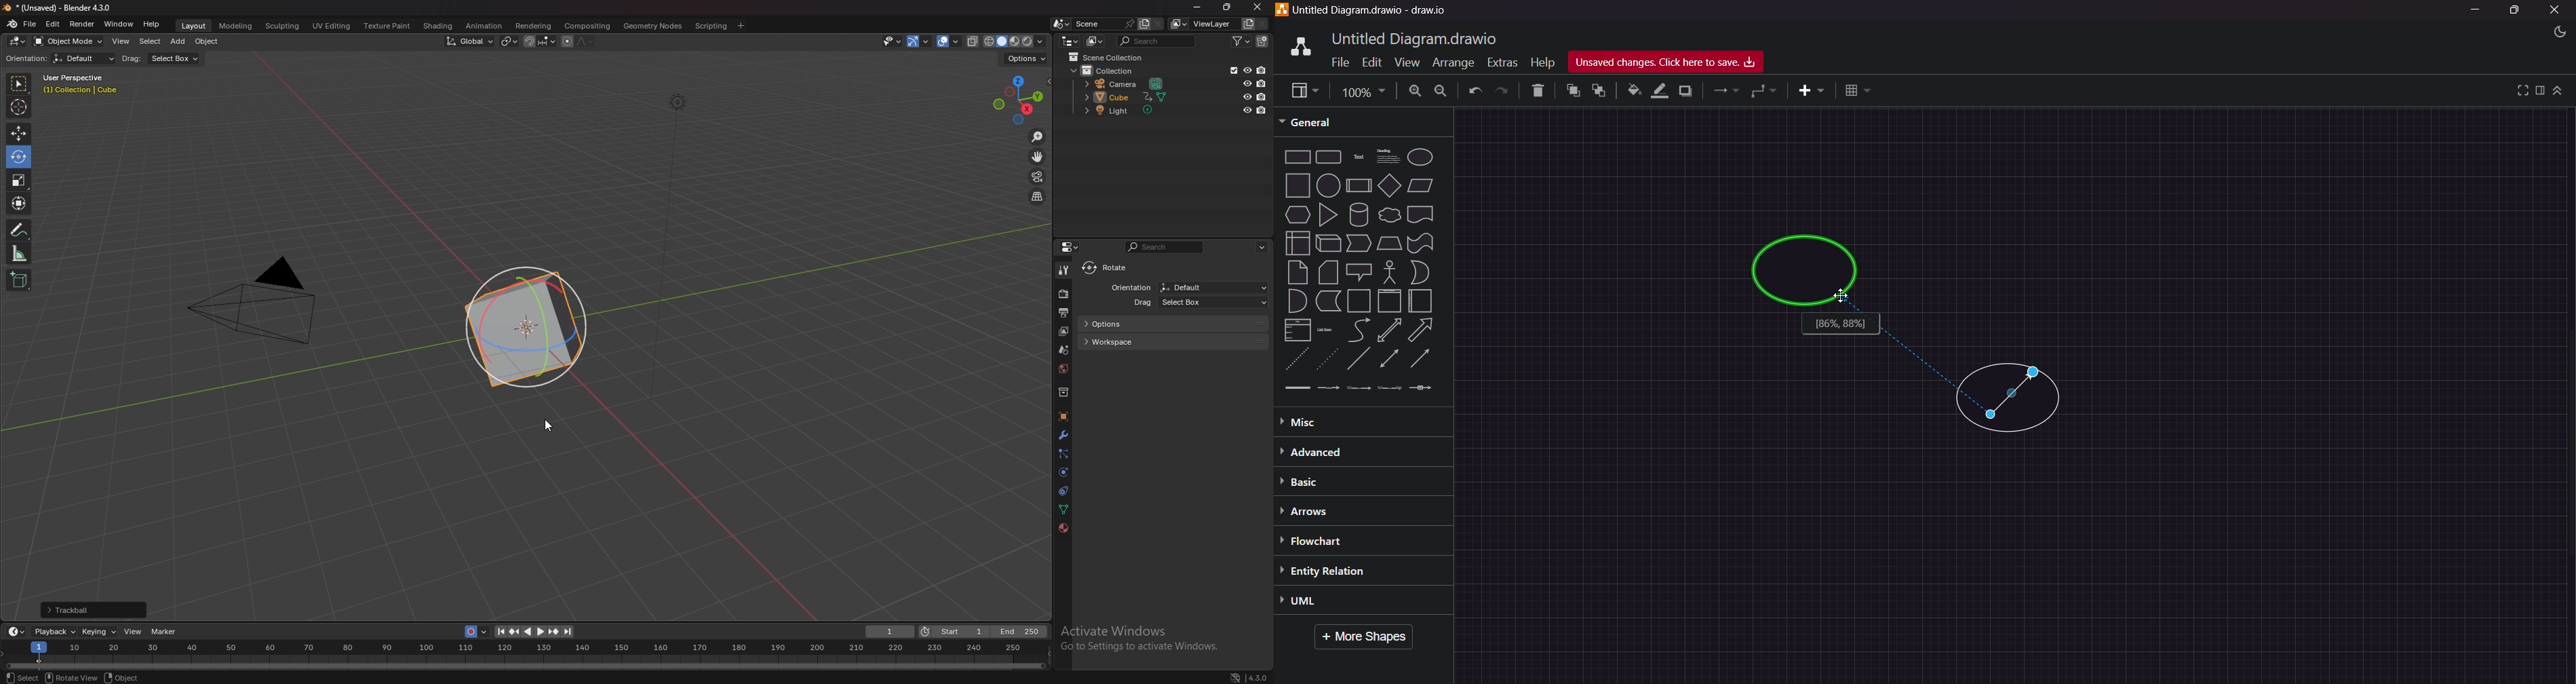 The image size is (2576, 700). I want to click on Arrange, so click(1450, 64).